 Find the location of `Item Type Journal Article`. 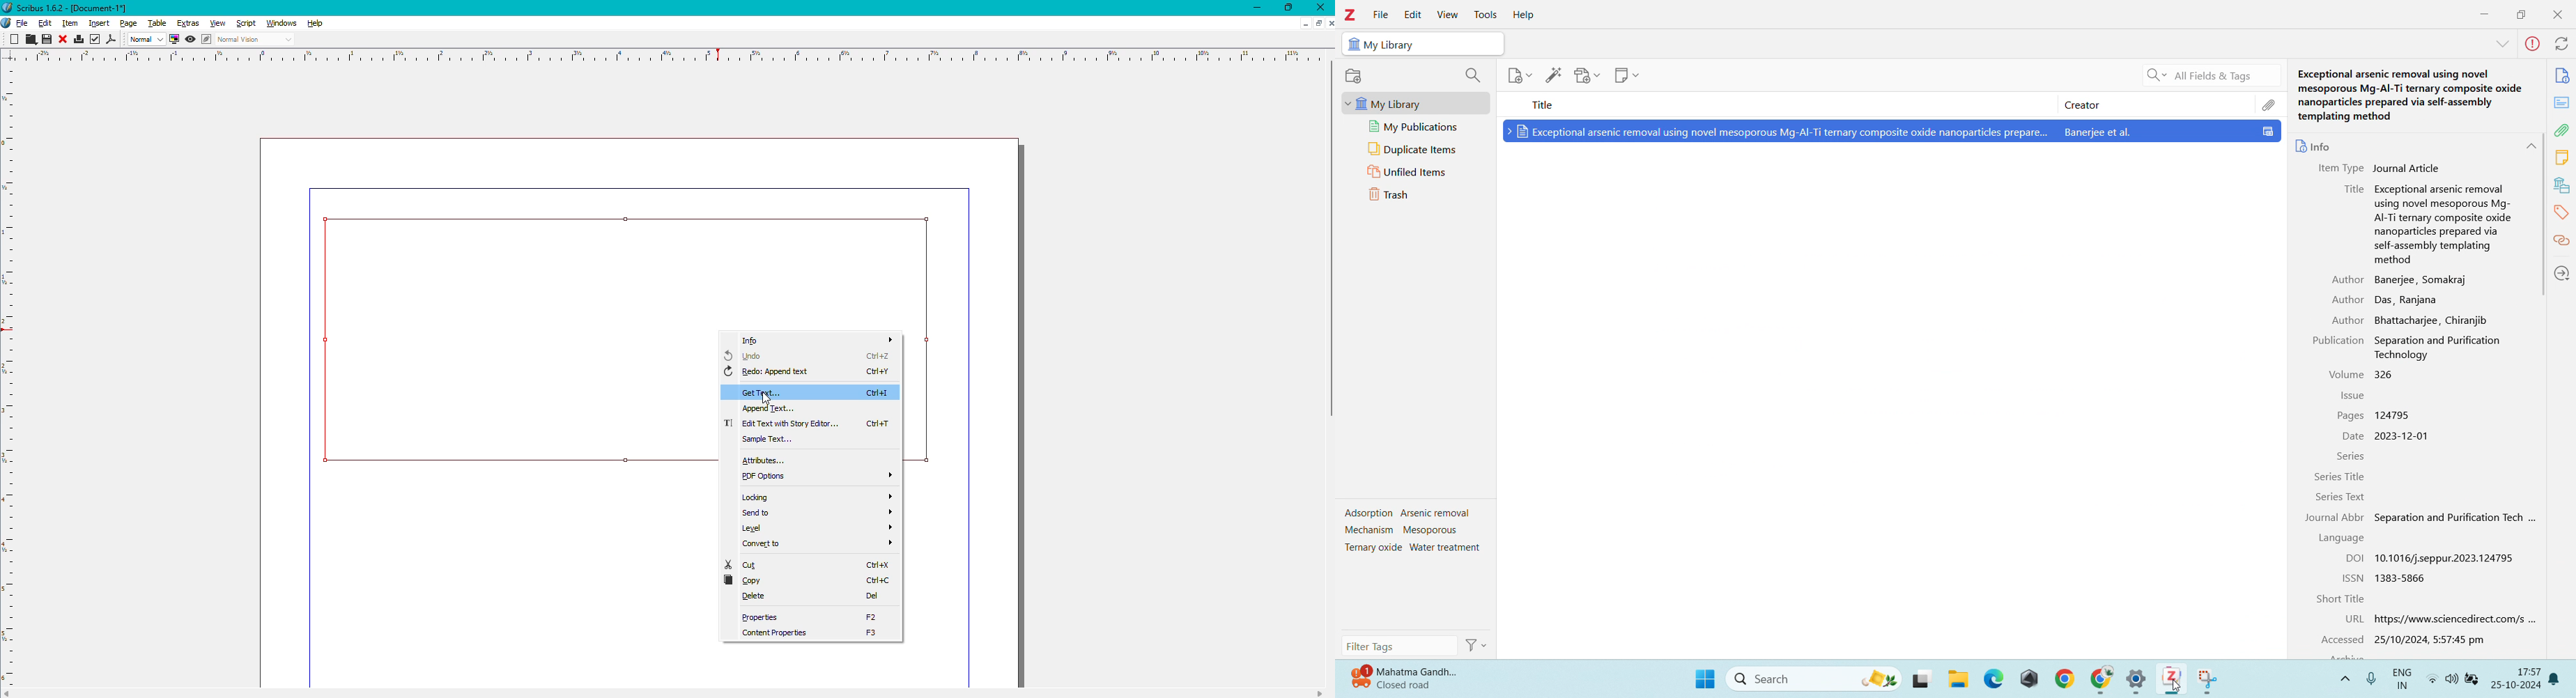

Item Type Journal Article is located at coordinates (2378, 168).